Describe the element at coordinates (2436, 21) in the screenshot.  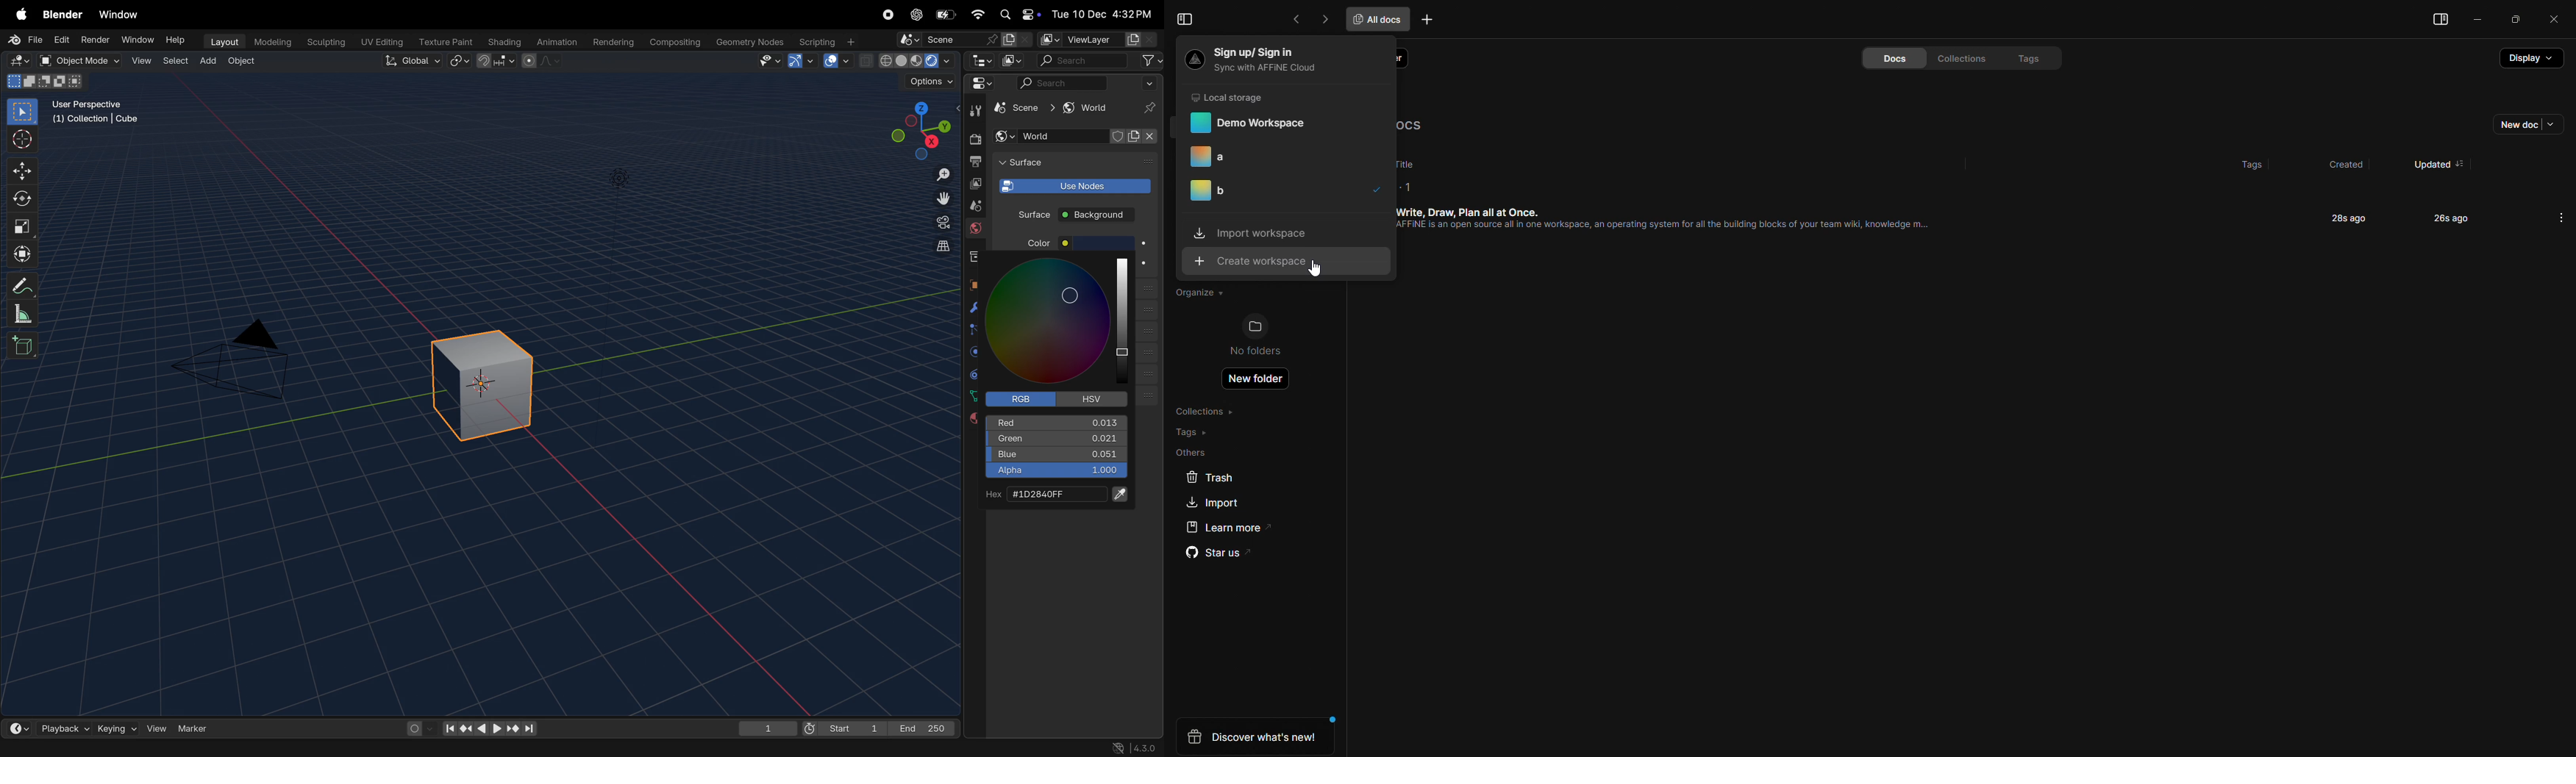
I see `view` at that location.